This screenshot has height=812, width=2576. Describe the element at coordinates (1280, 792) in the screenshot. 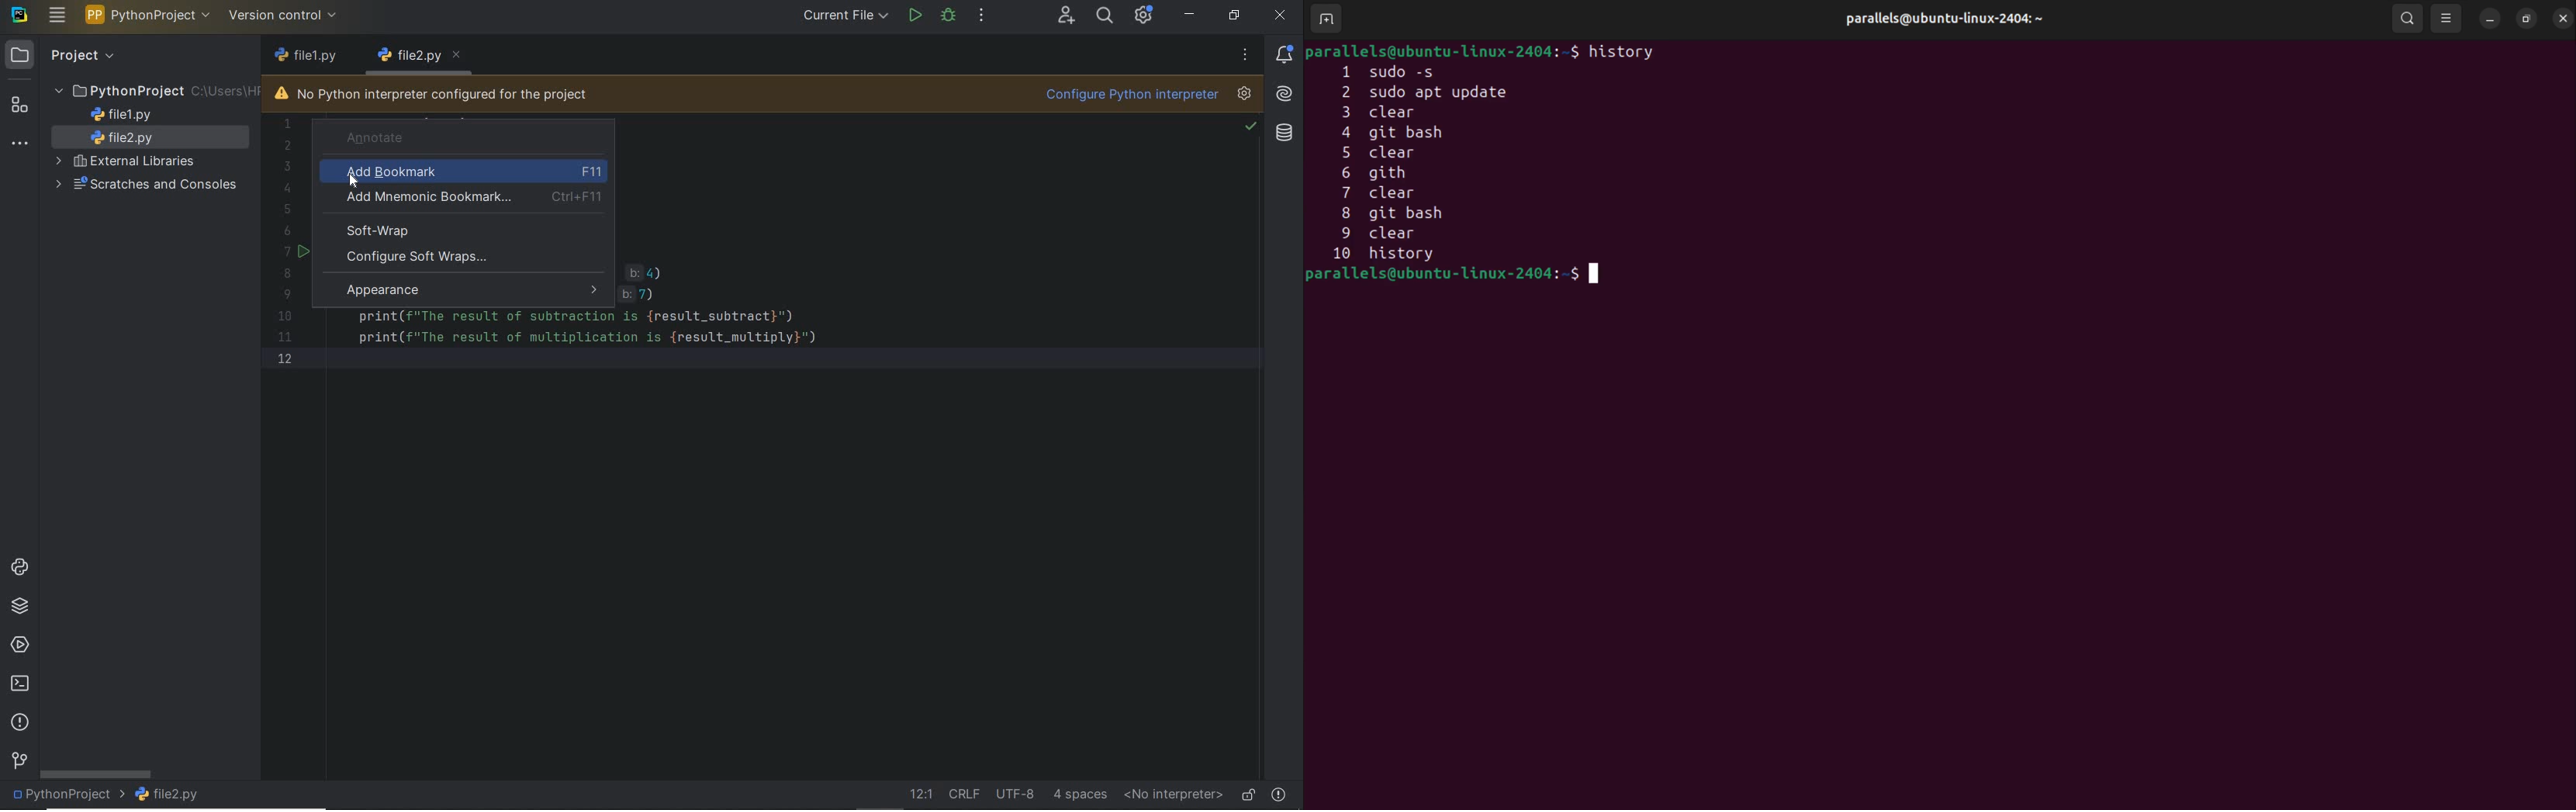

I see `problems` at that location.